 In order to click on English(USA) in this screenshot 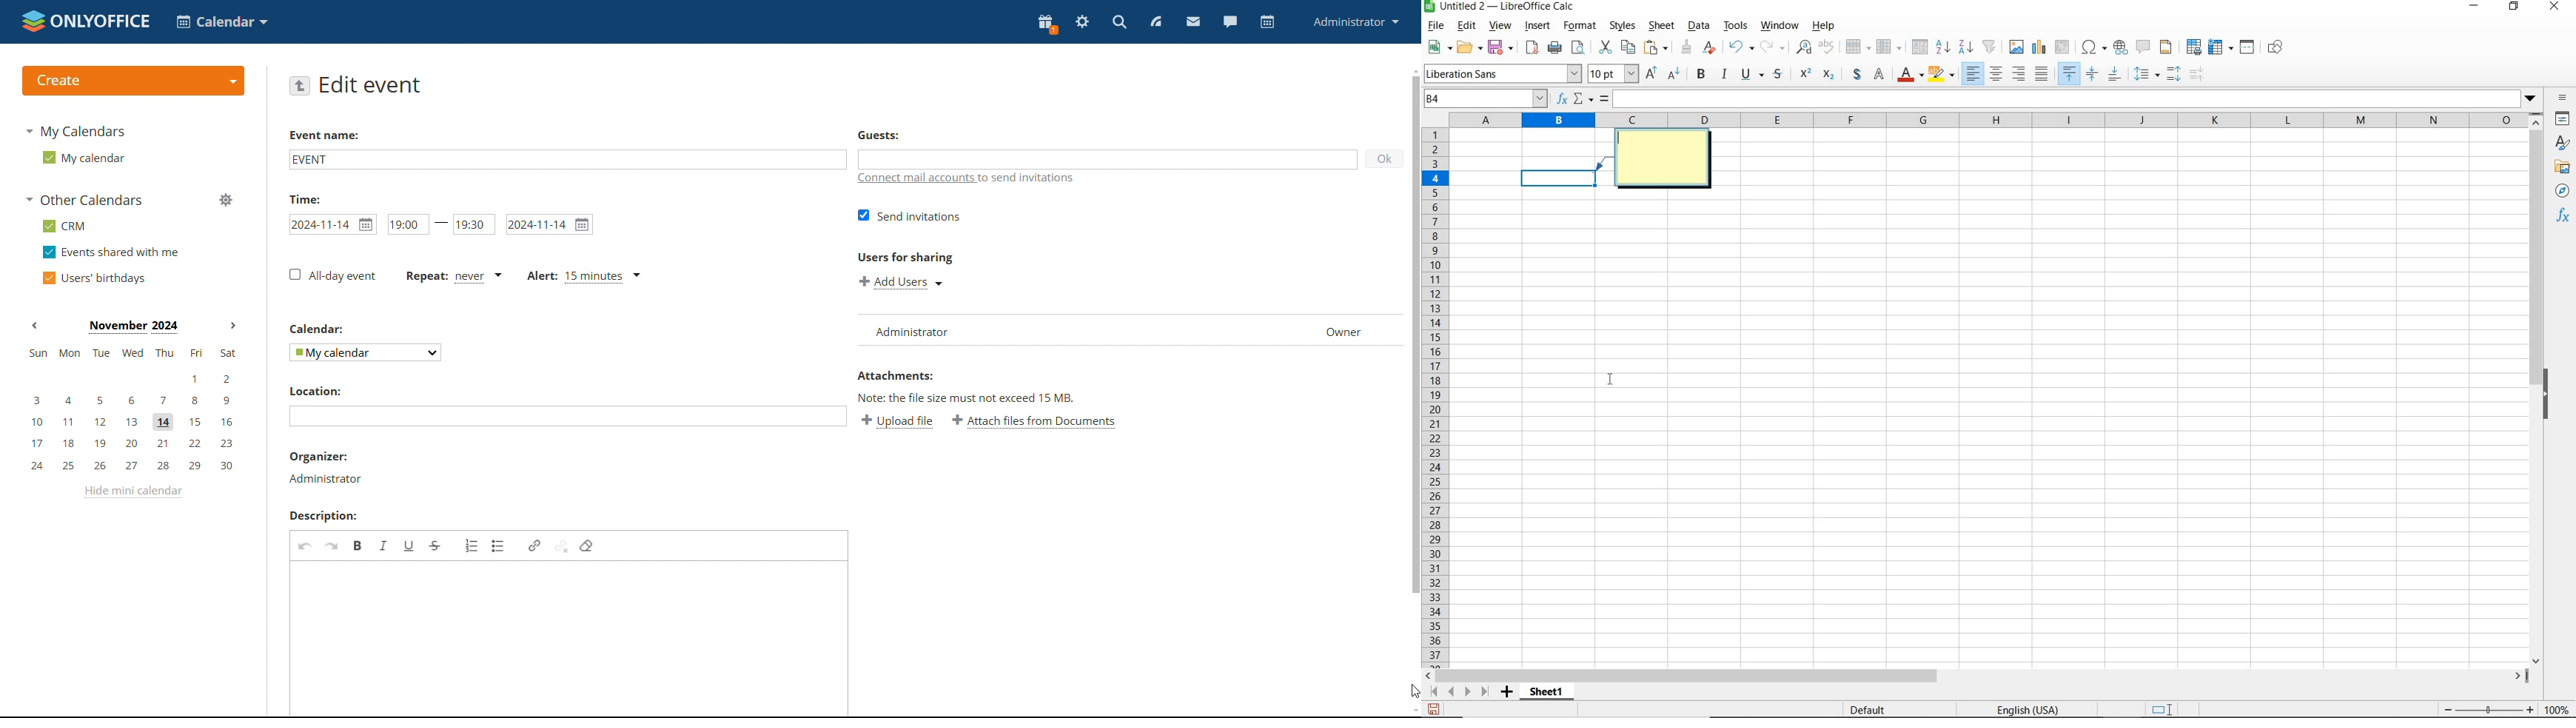, I will do `click(2037, 709)`.